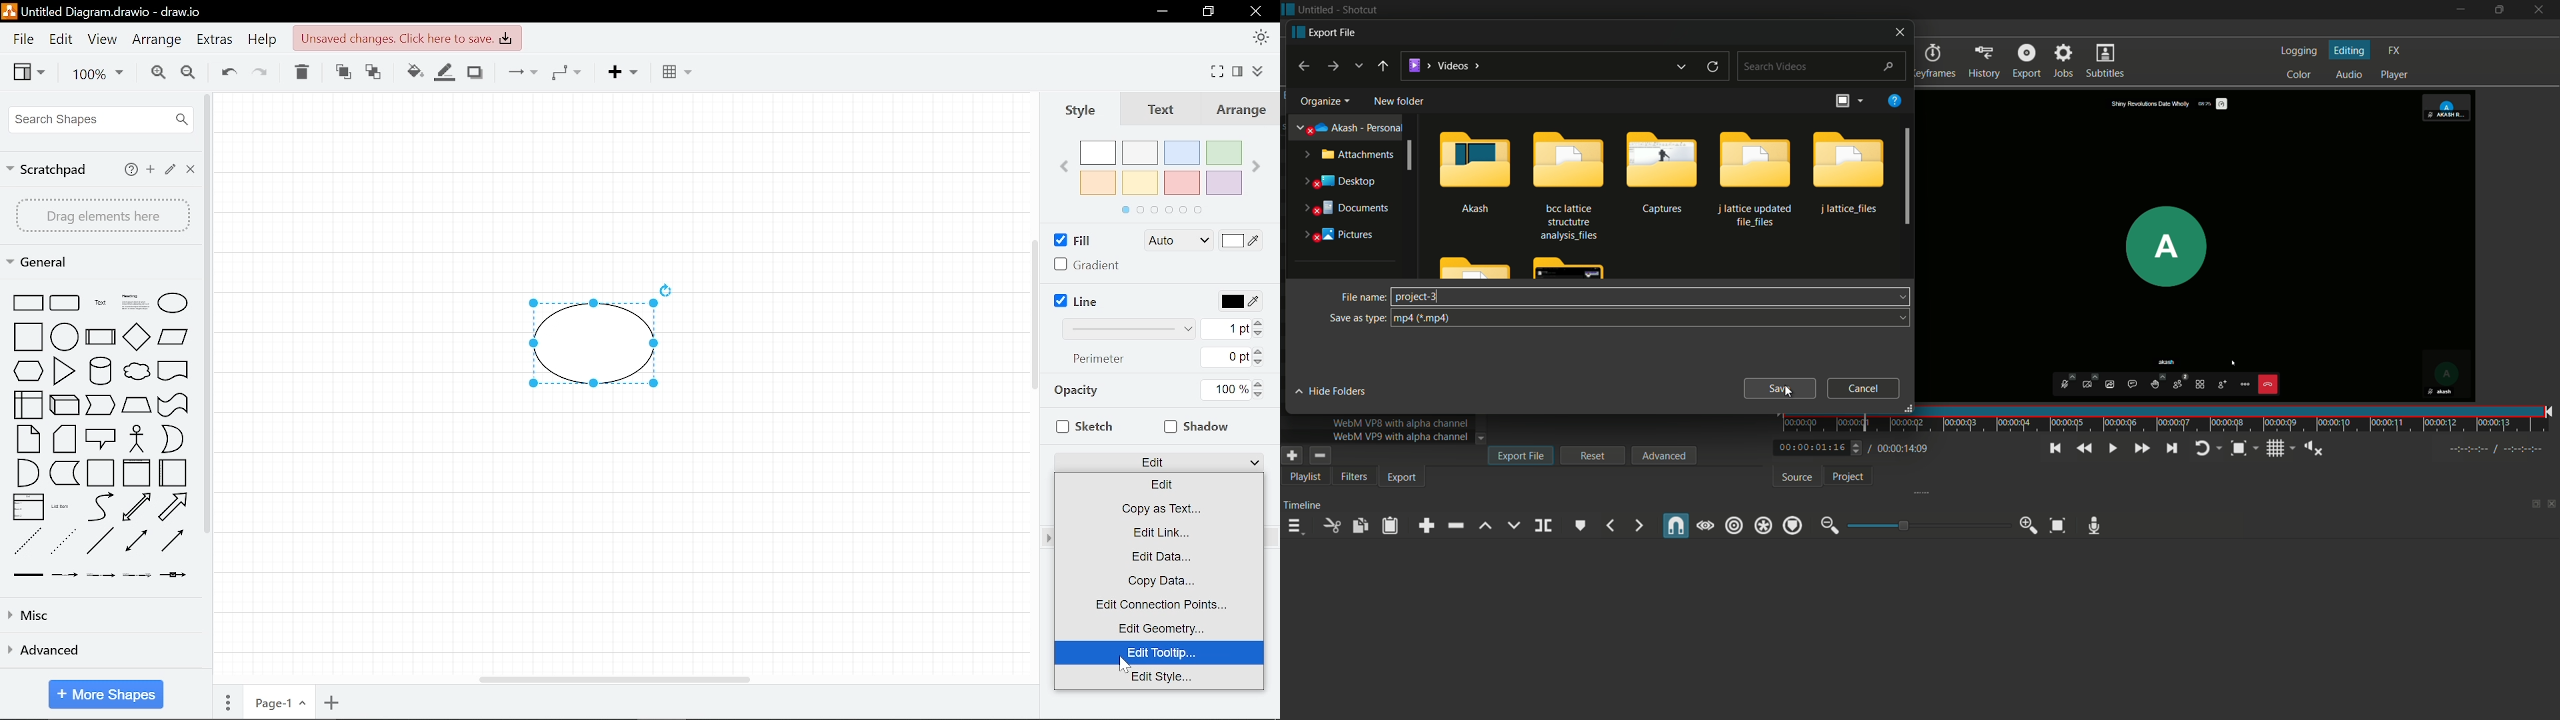  What do you see at coordinates (1735, 525) in the screenshot?
I see `ripple` at bounding box center [1735, 525].